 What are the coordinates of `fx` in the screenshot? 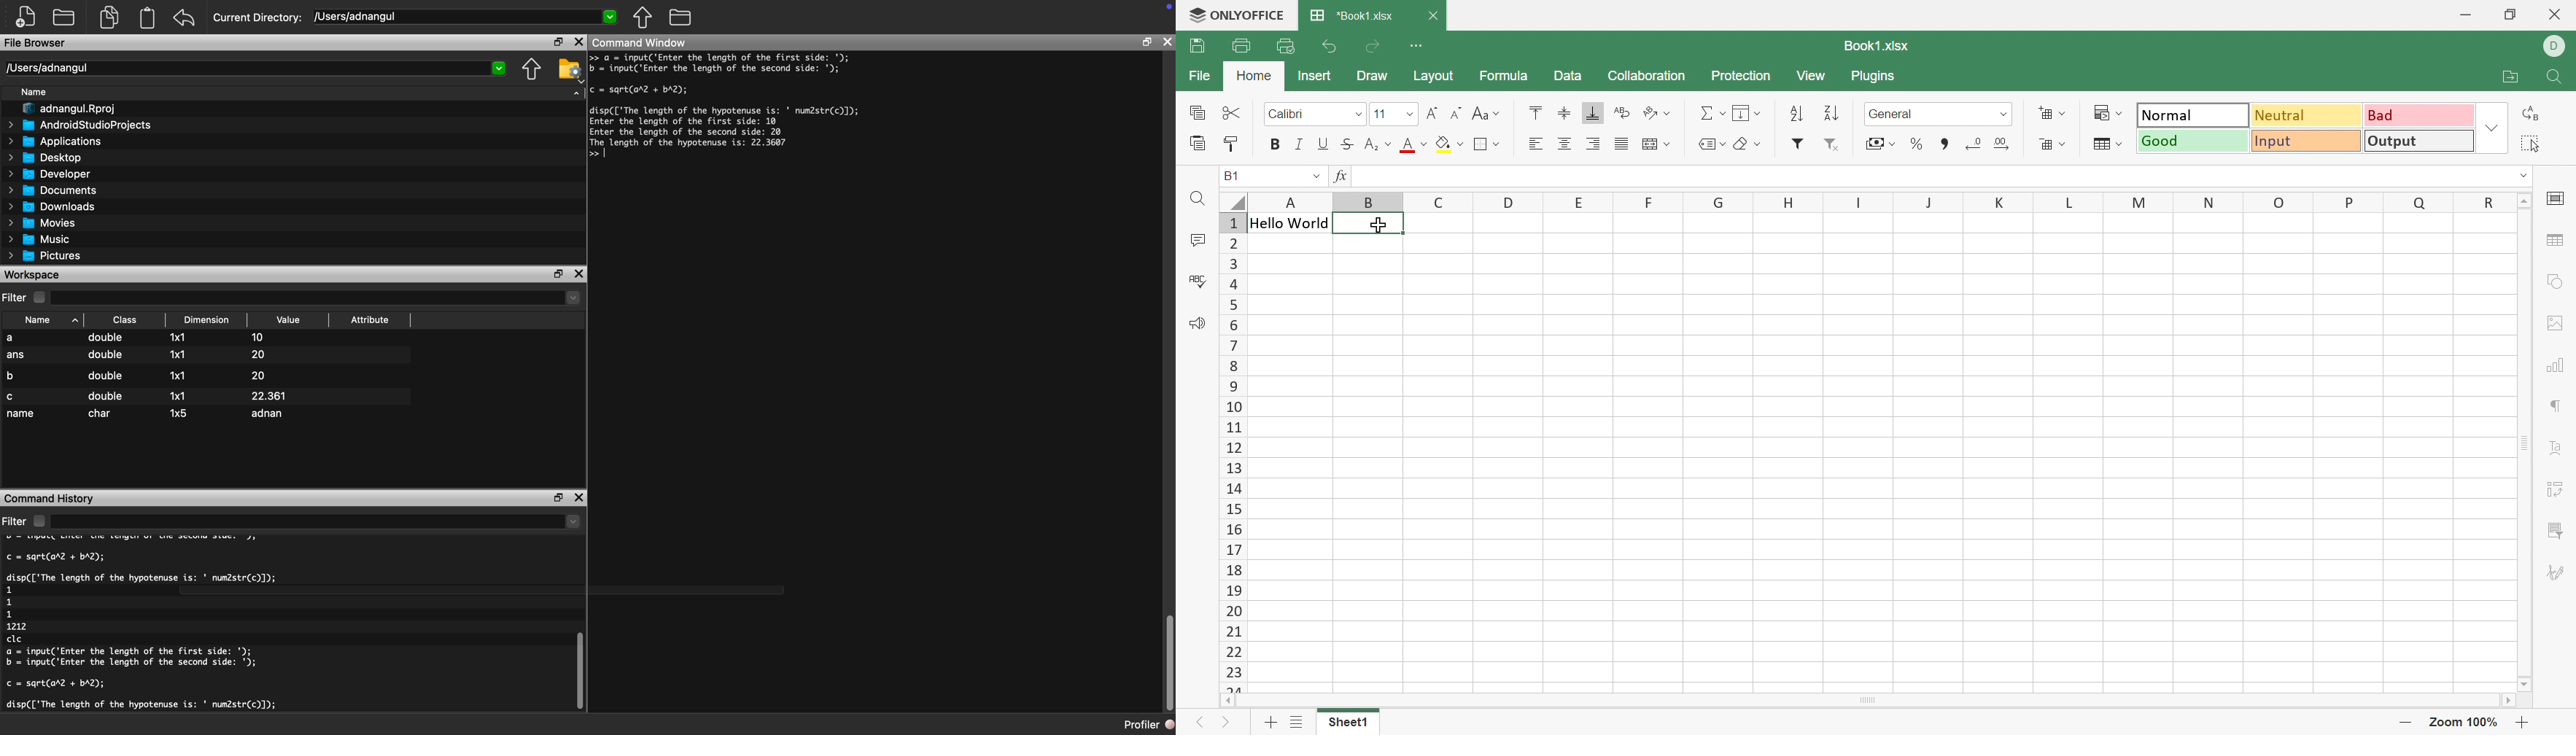 It's located at (1341, 176).